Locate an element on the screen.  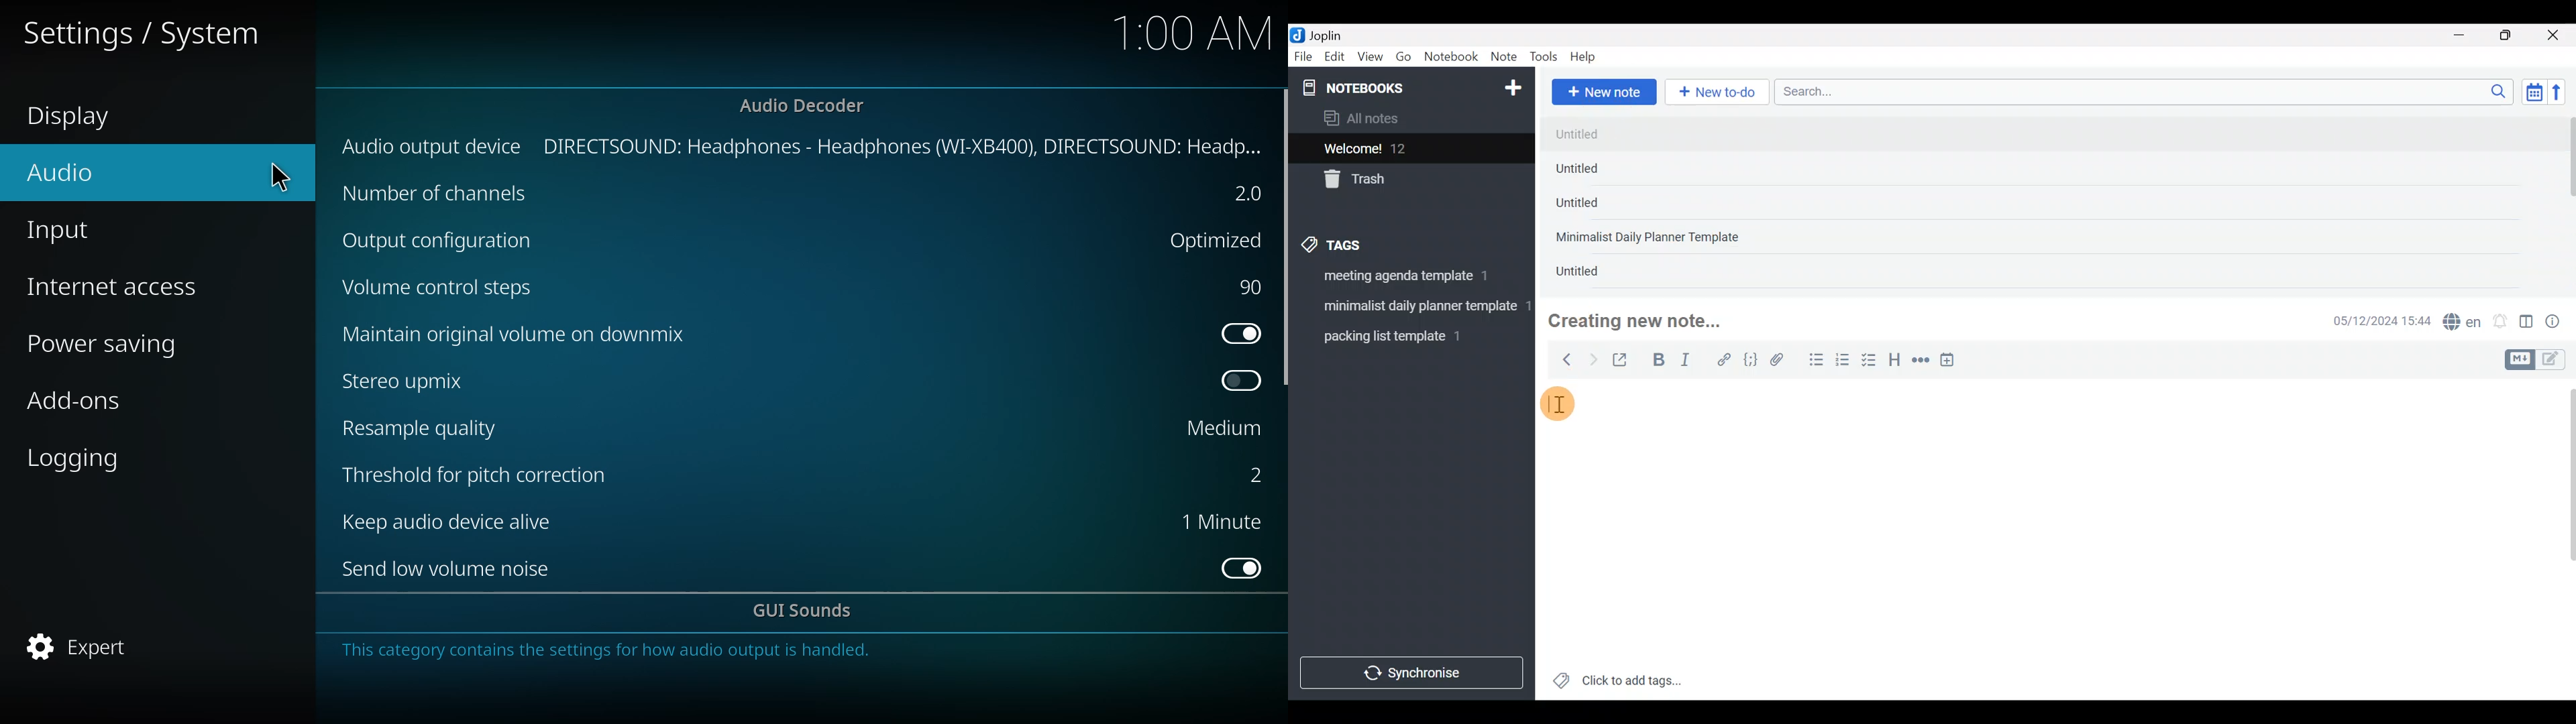
Synchronize is located at coordinates (1413, 672).